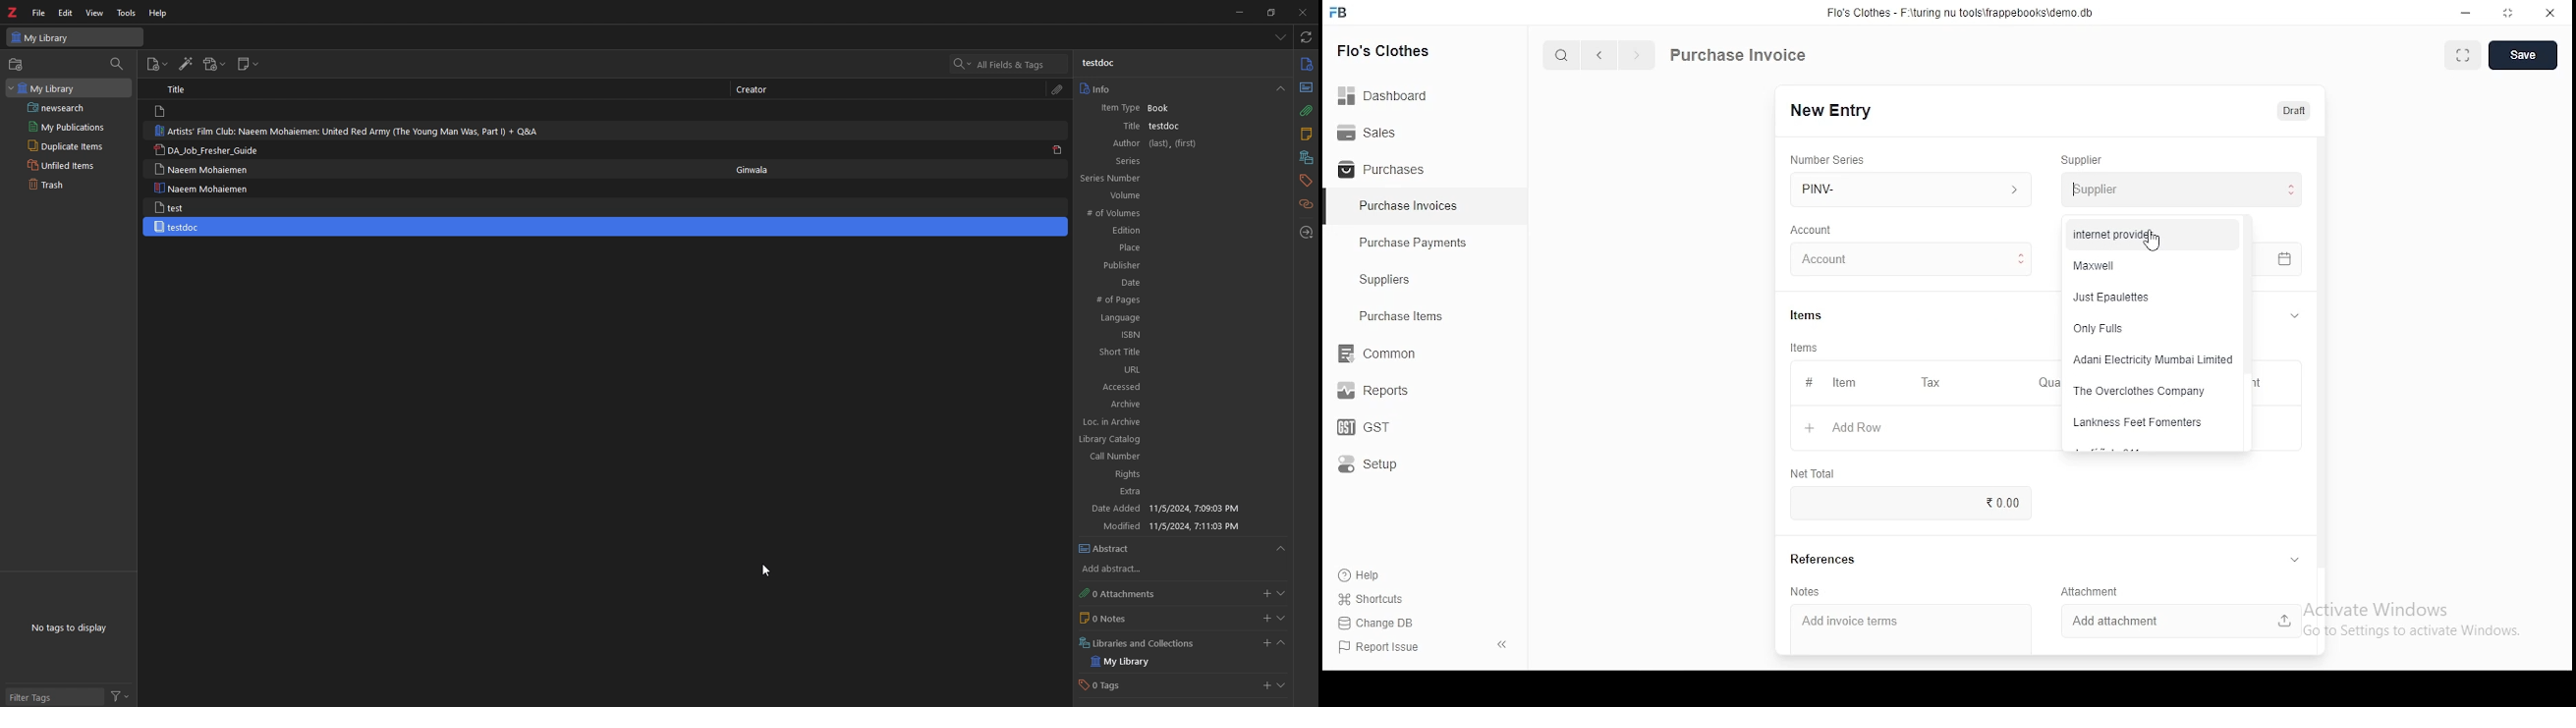  I want to click on locate, so click(1307, 233).